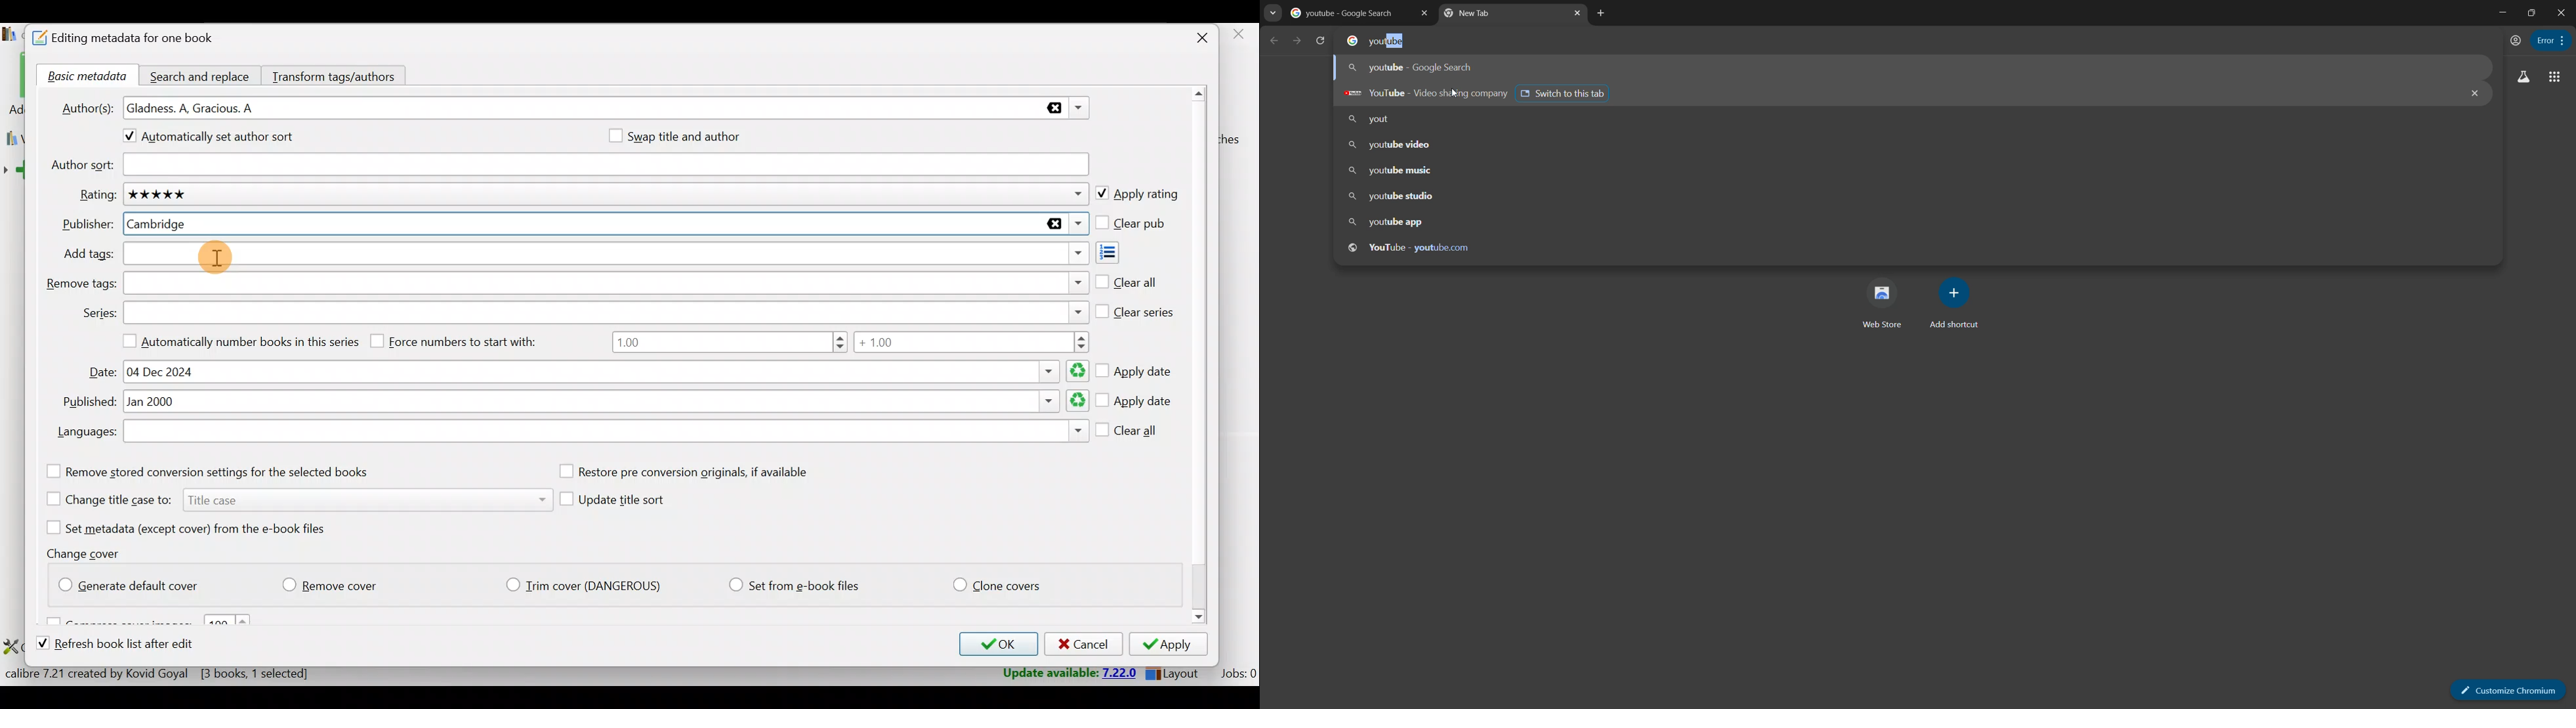 The height and width of the screenshot is (728, 2576). Describe the element at coordinates (88, 225) in the screenshot. I see `Publisher:` at that location.